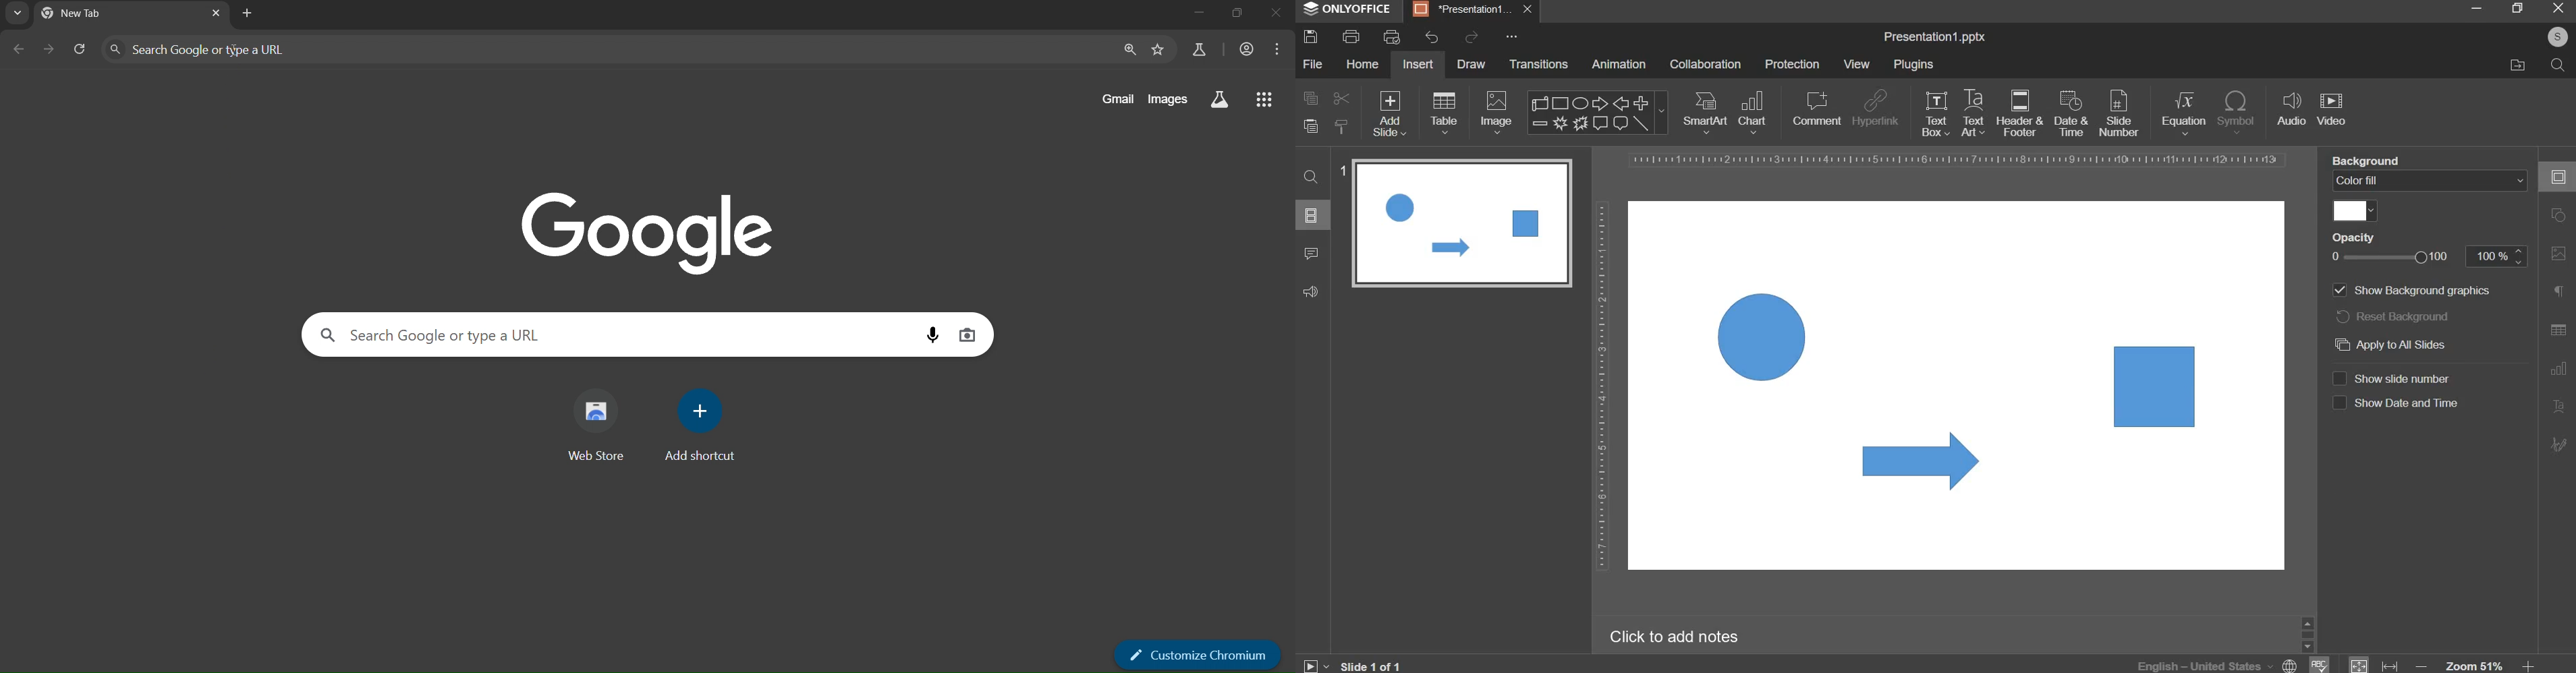 The image size is (2576, 700). I want to click on collaboration, so click(1705, 64).